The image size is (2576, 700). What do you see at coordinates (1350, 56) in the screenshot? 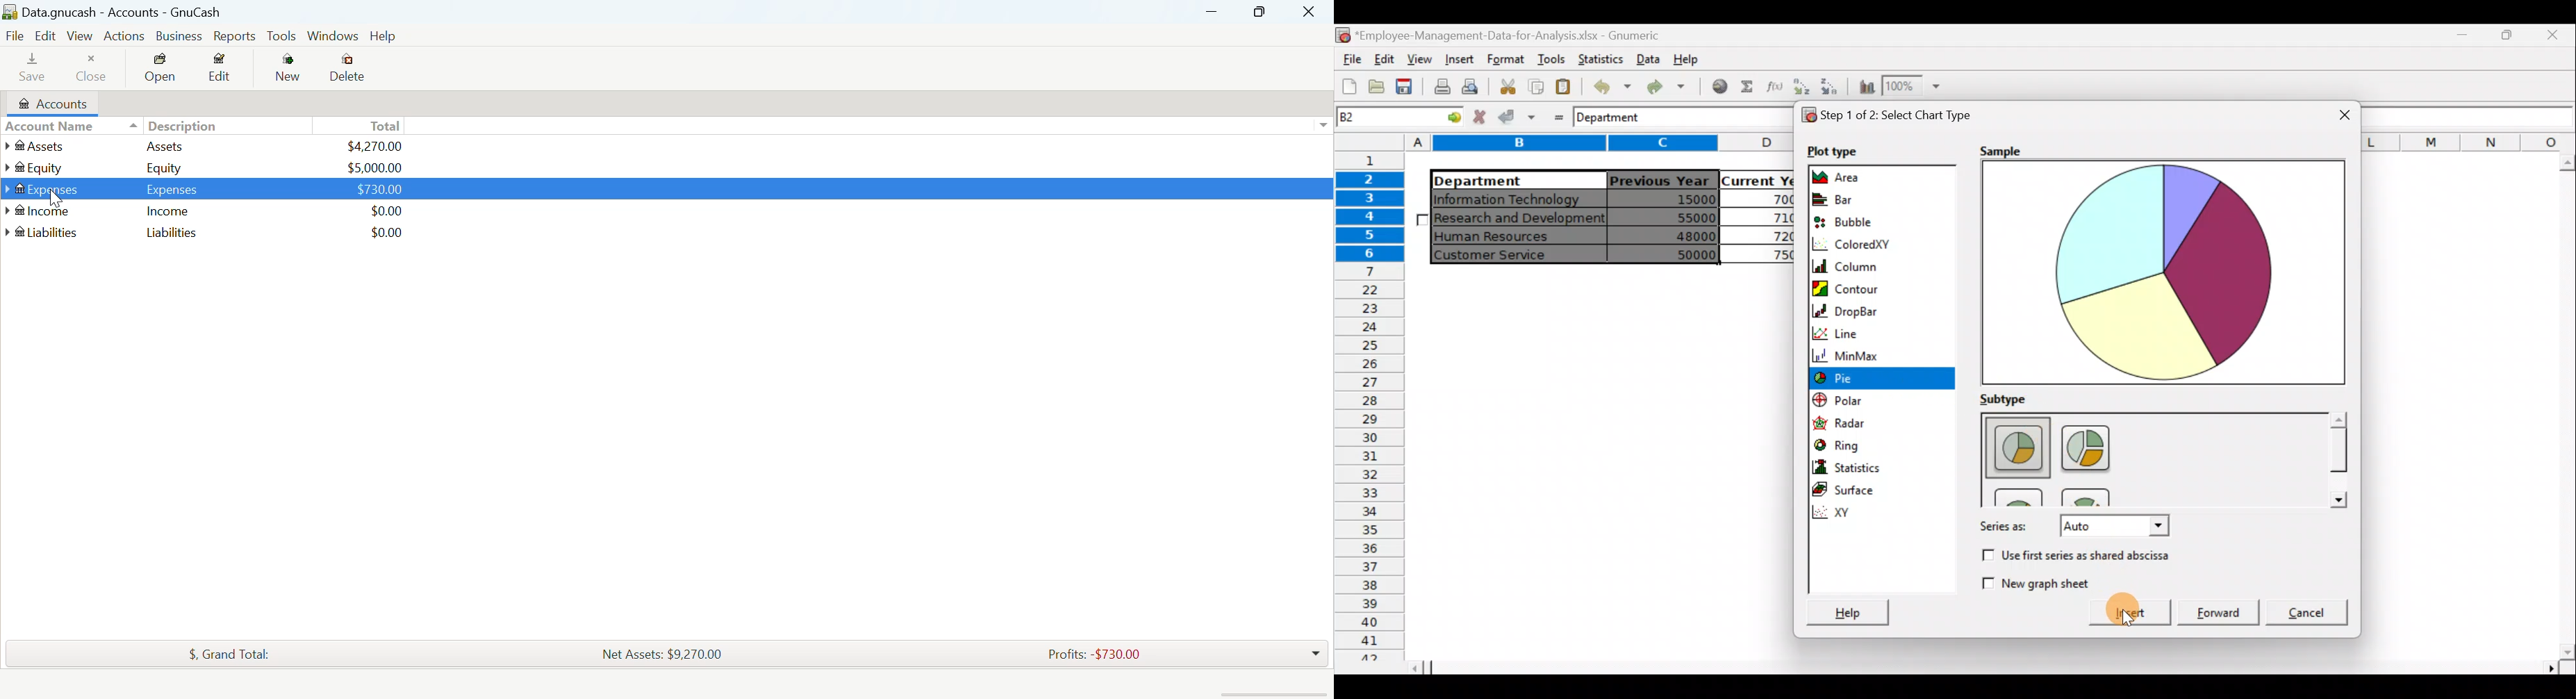
I see `File` at bounding box center [1350, 56].